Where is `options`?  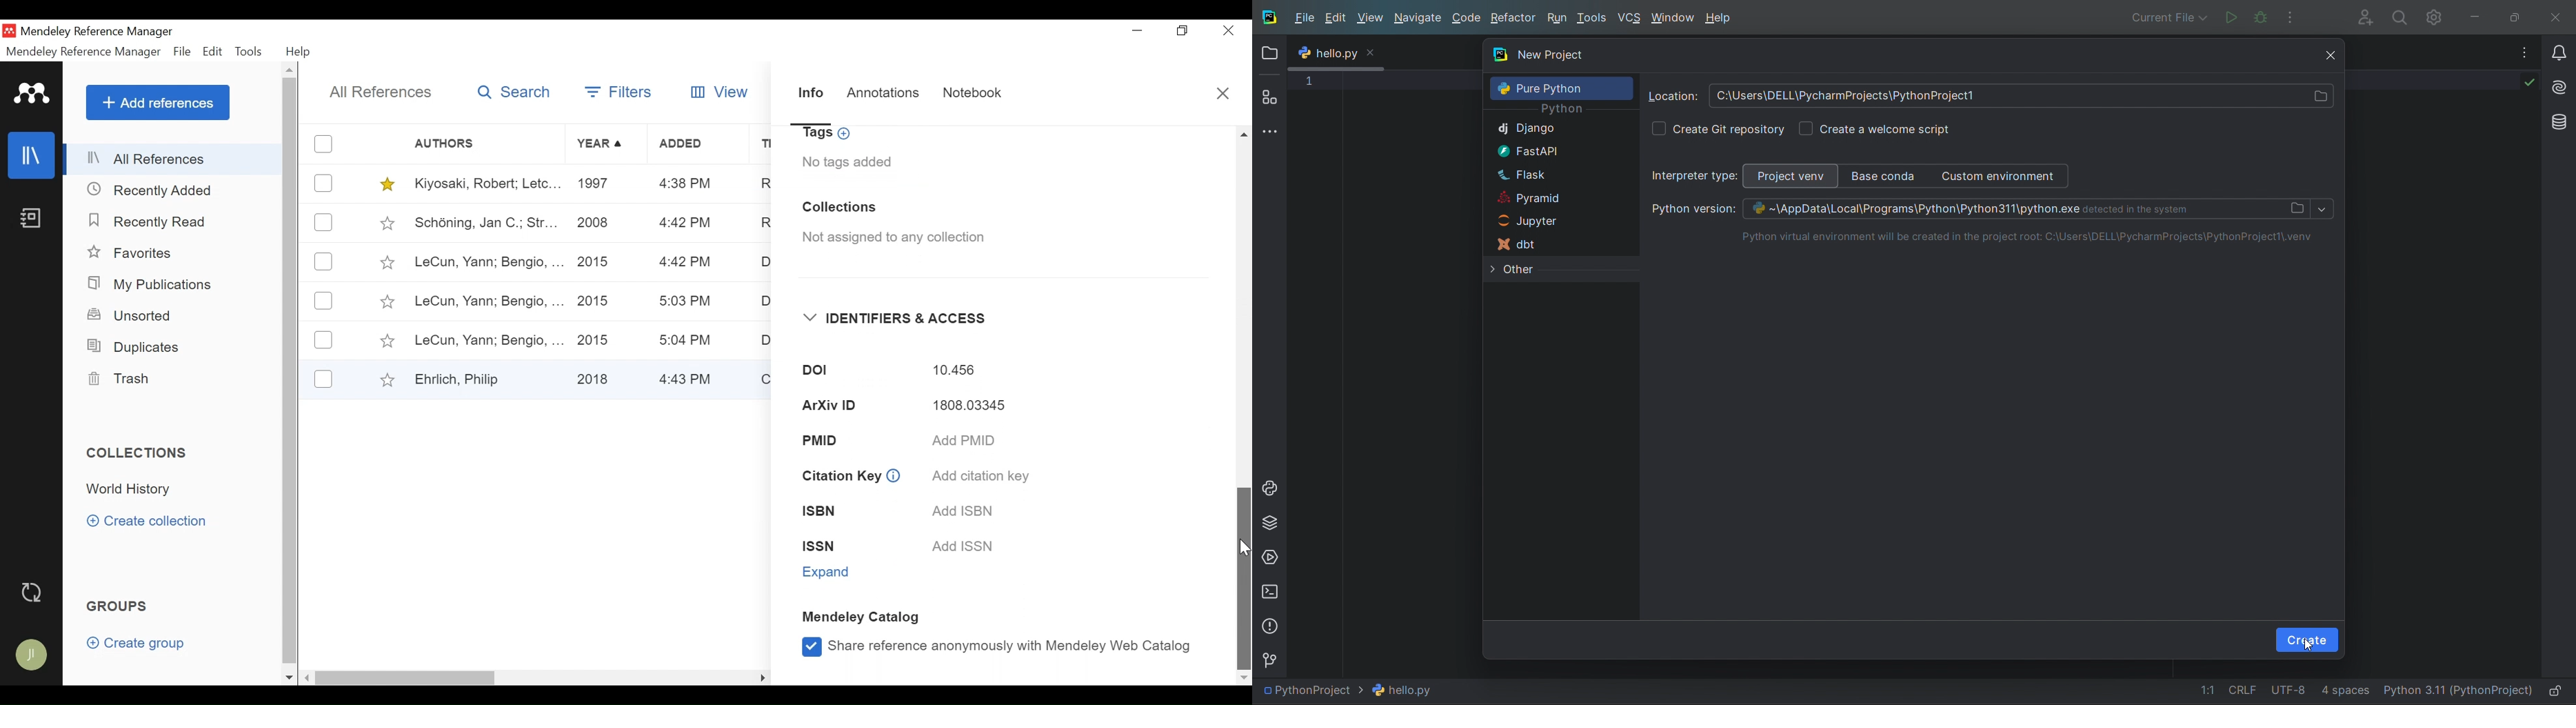 options is located at coordinates (2517, 52).